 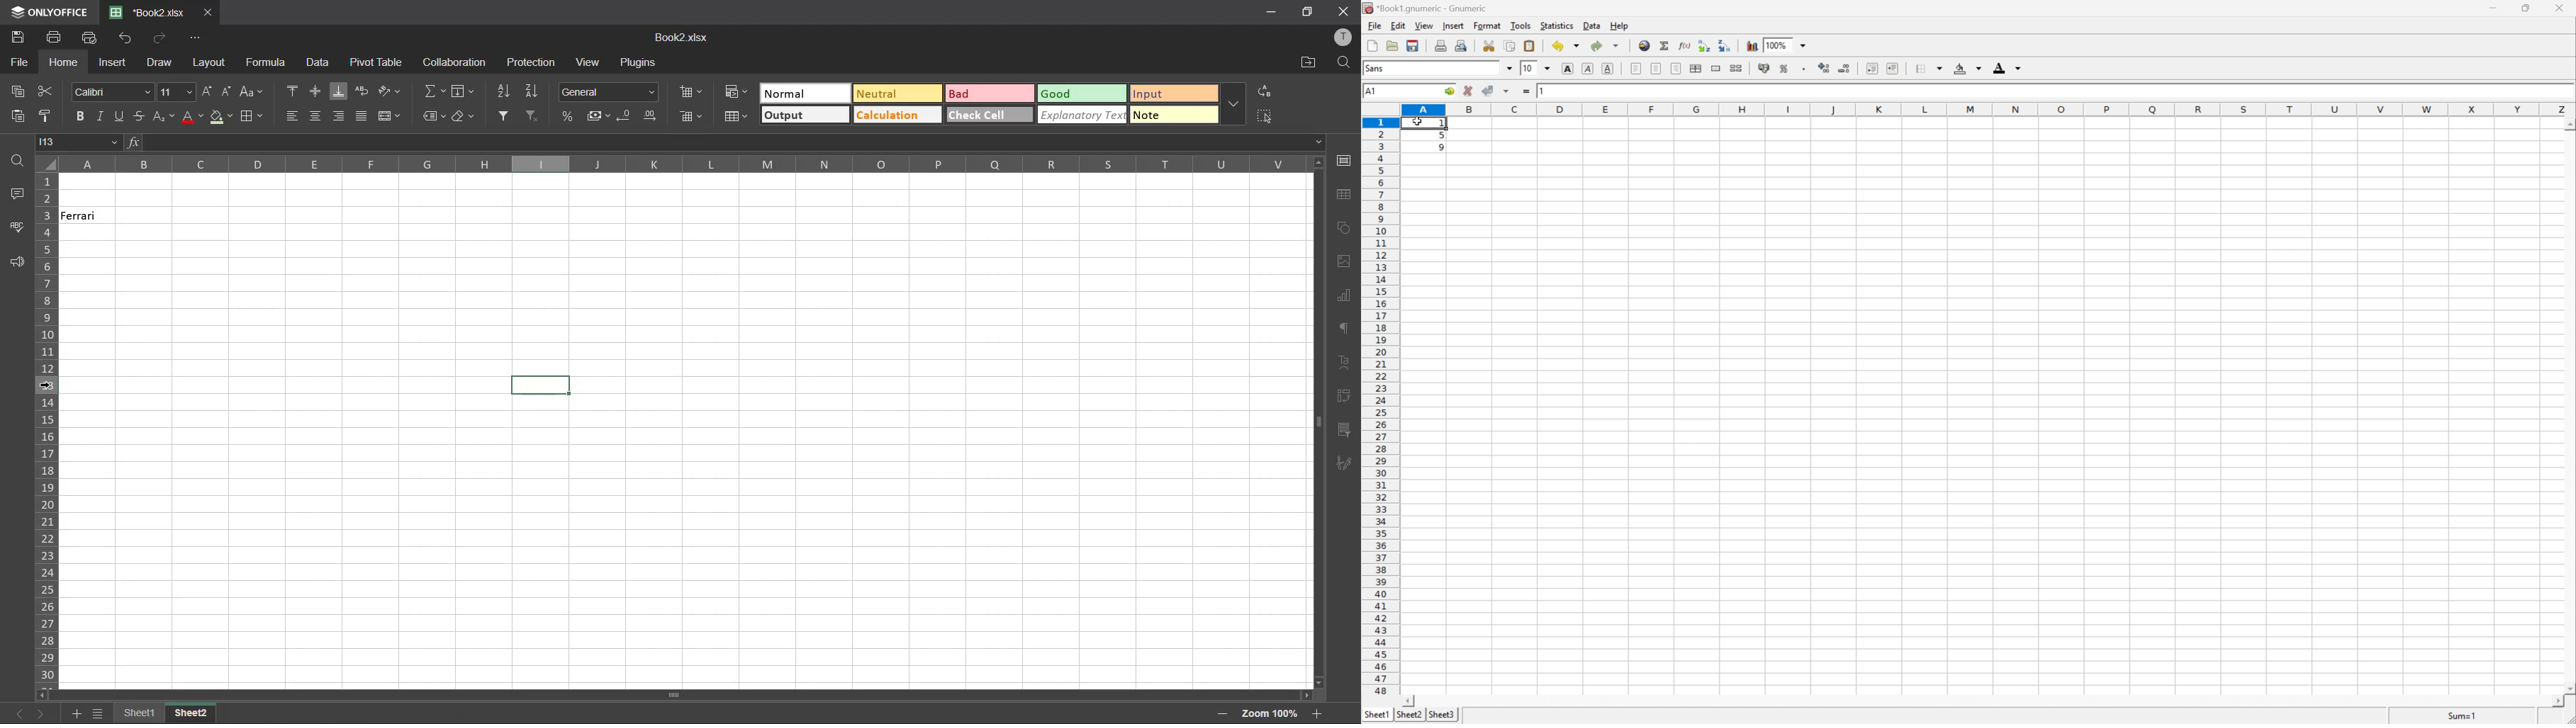 What do you see at coordinates (1348, 228) in the screenshot?
I see `shapes` at bounding box center [1348, 228].